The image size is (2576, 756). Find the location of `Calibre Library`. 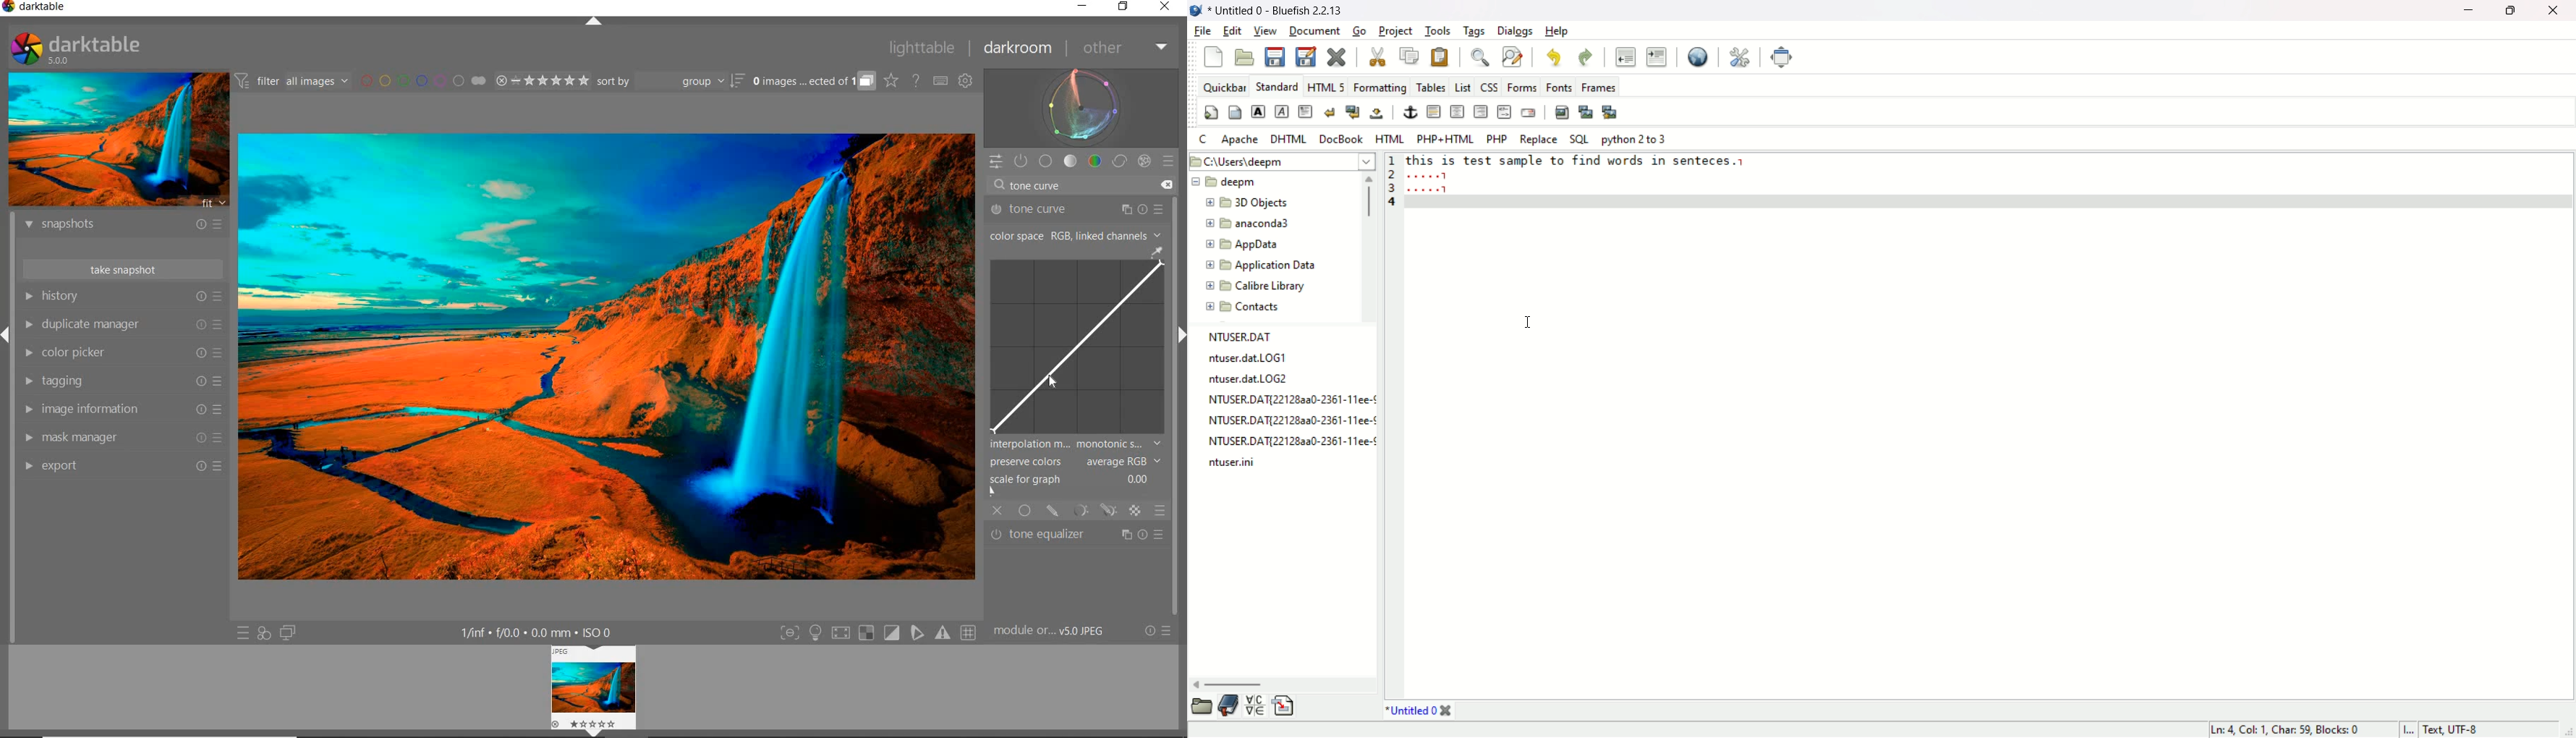

Calibre Library is located at coordinates (1273, 287).